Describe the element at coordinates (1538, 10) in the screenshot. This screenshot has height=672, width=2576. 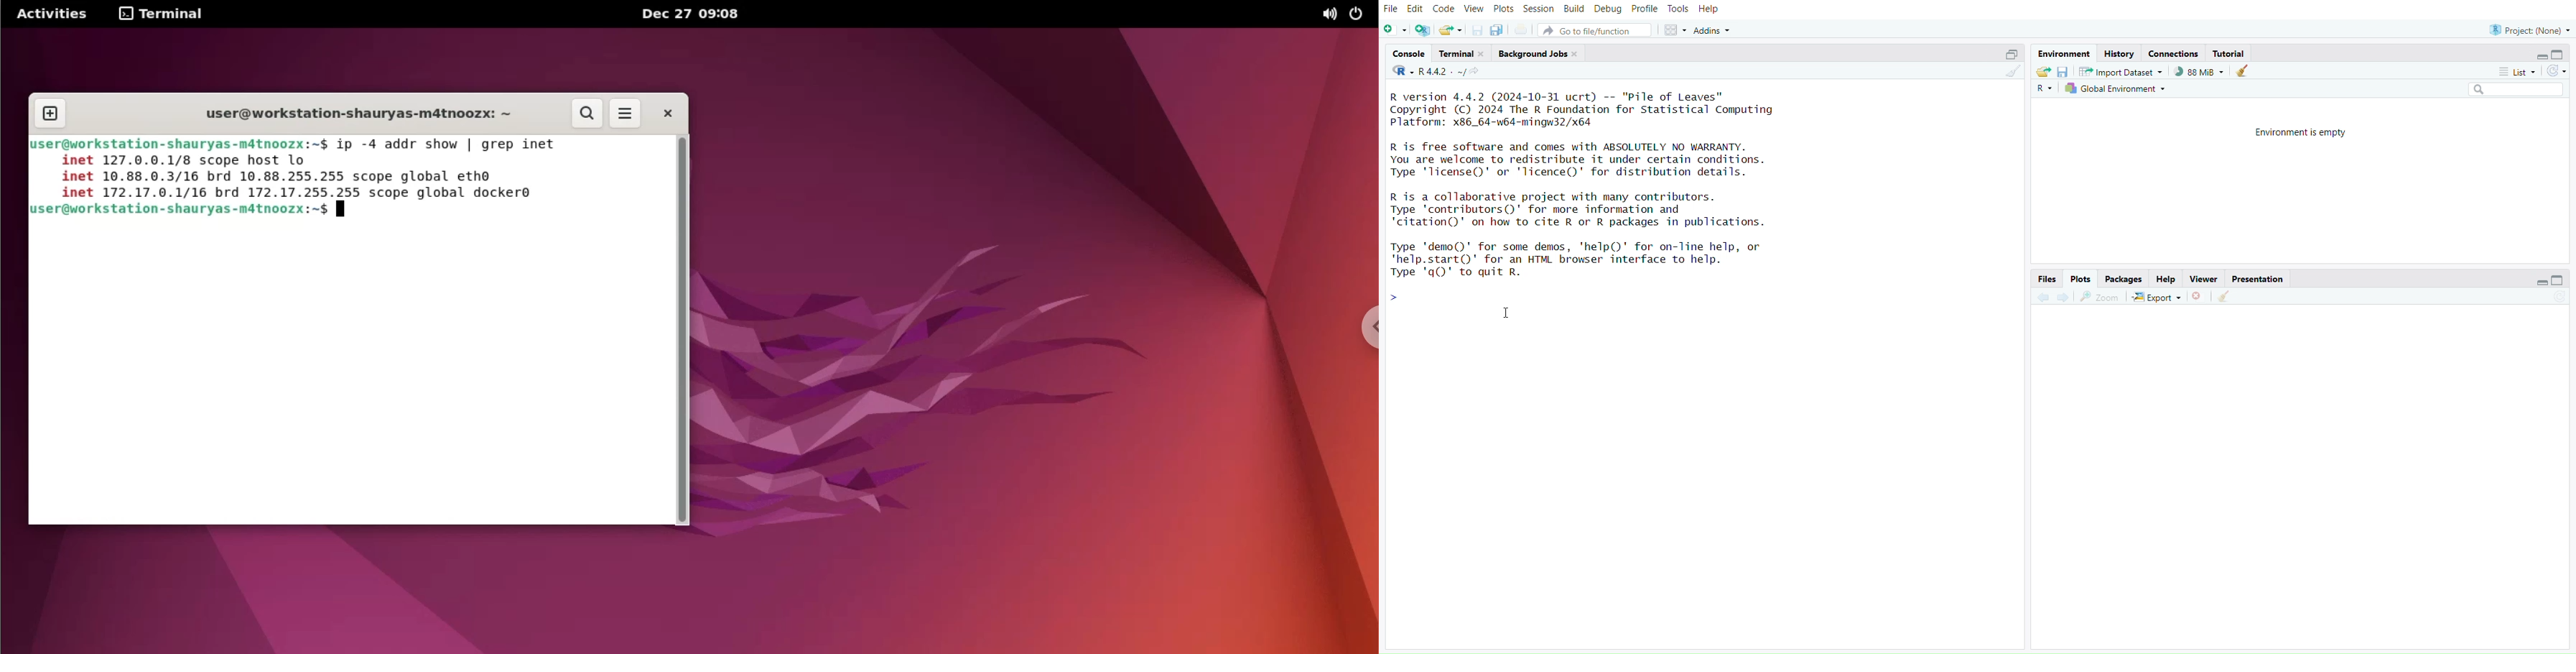
I see `session` at that location.